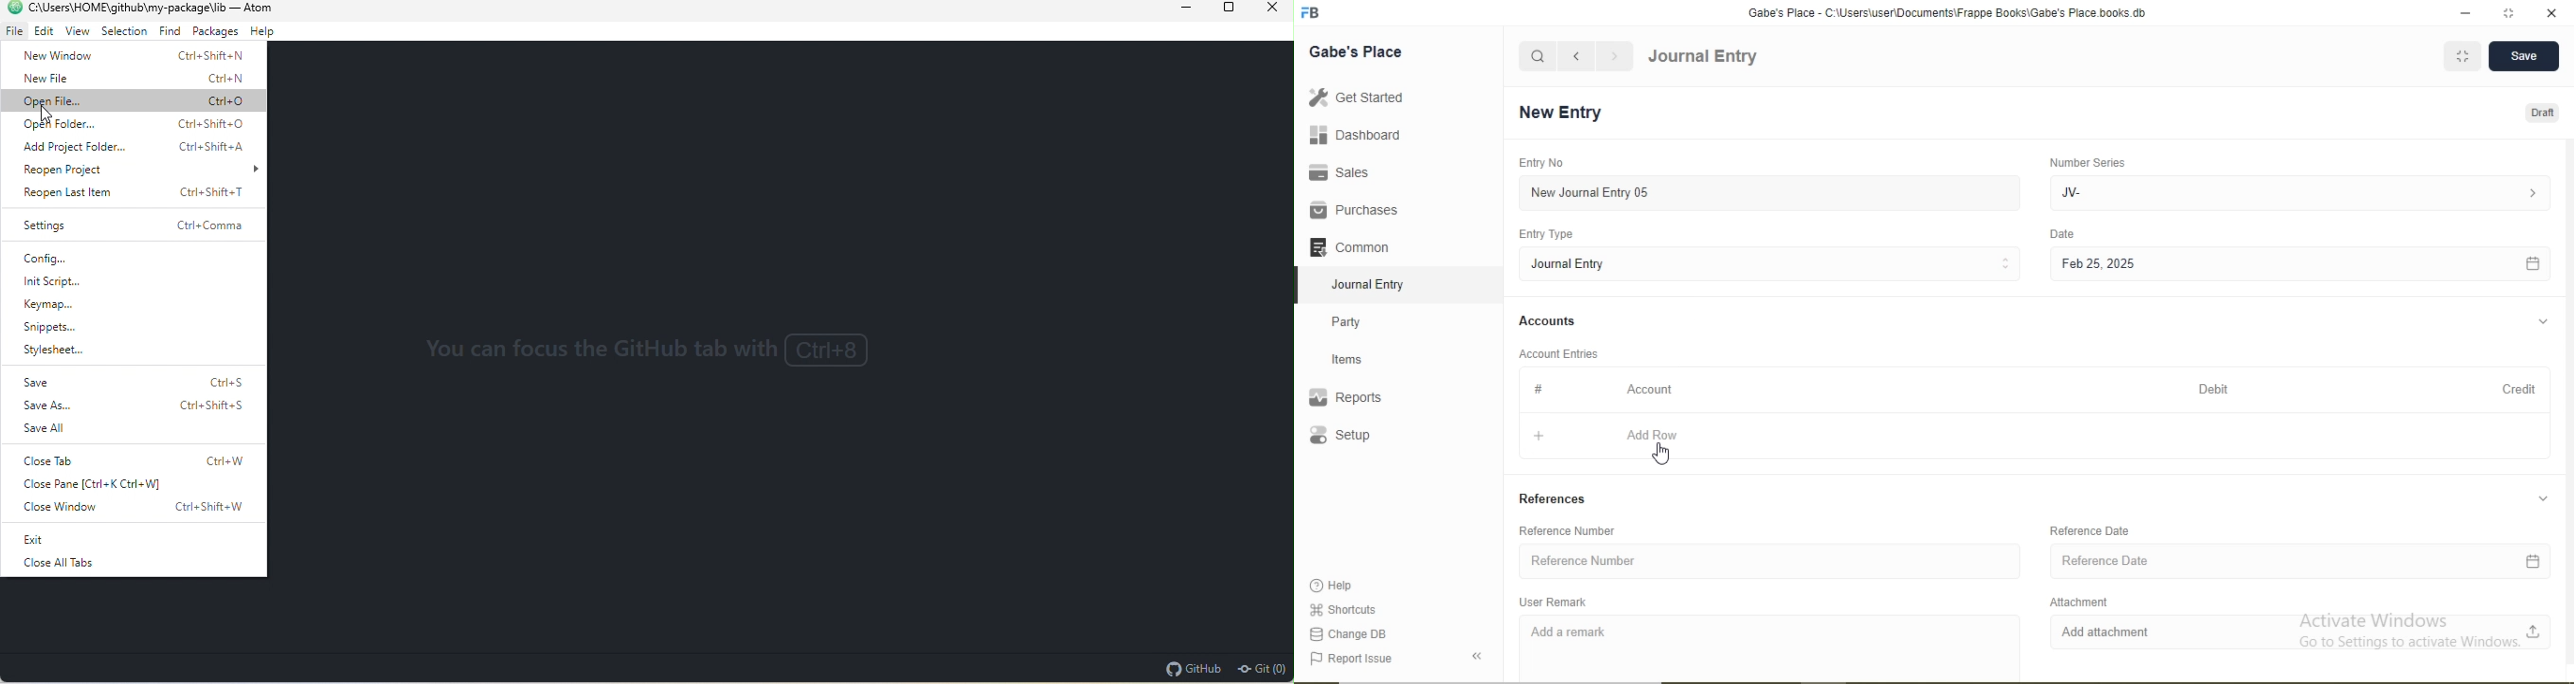 The image size is (2576, 700). I want to click on References., so click(1553, 500).